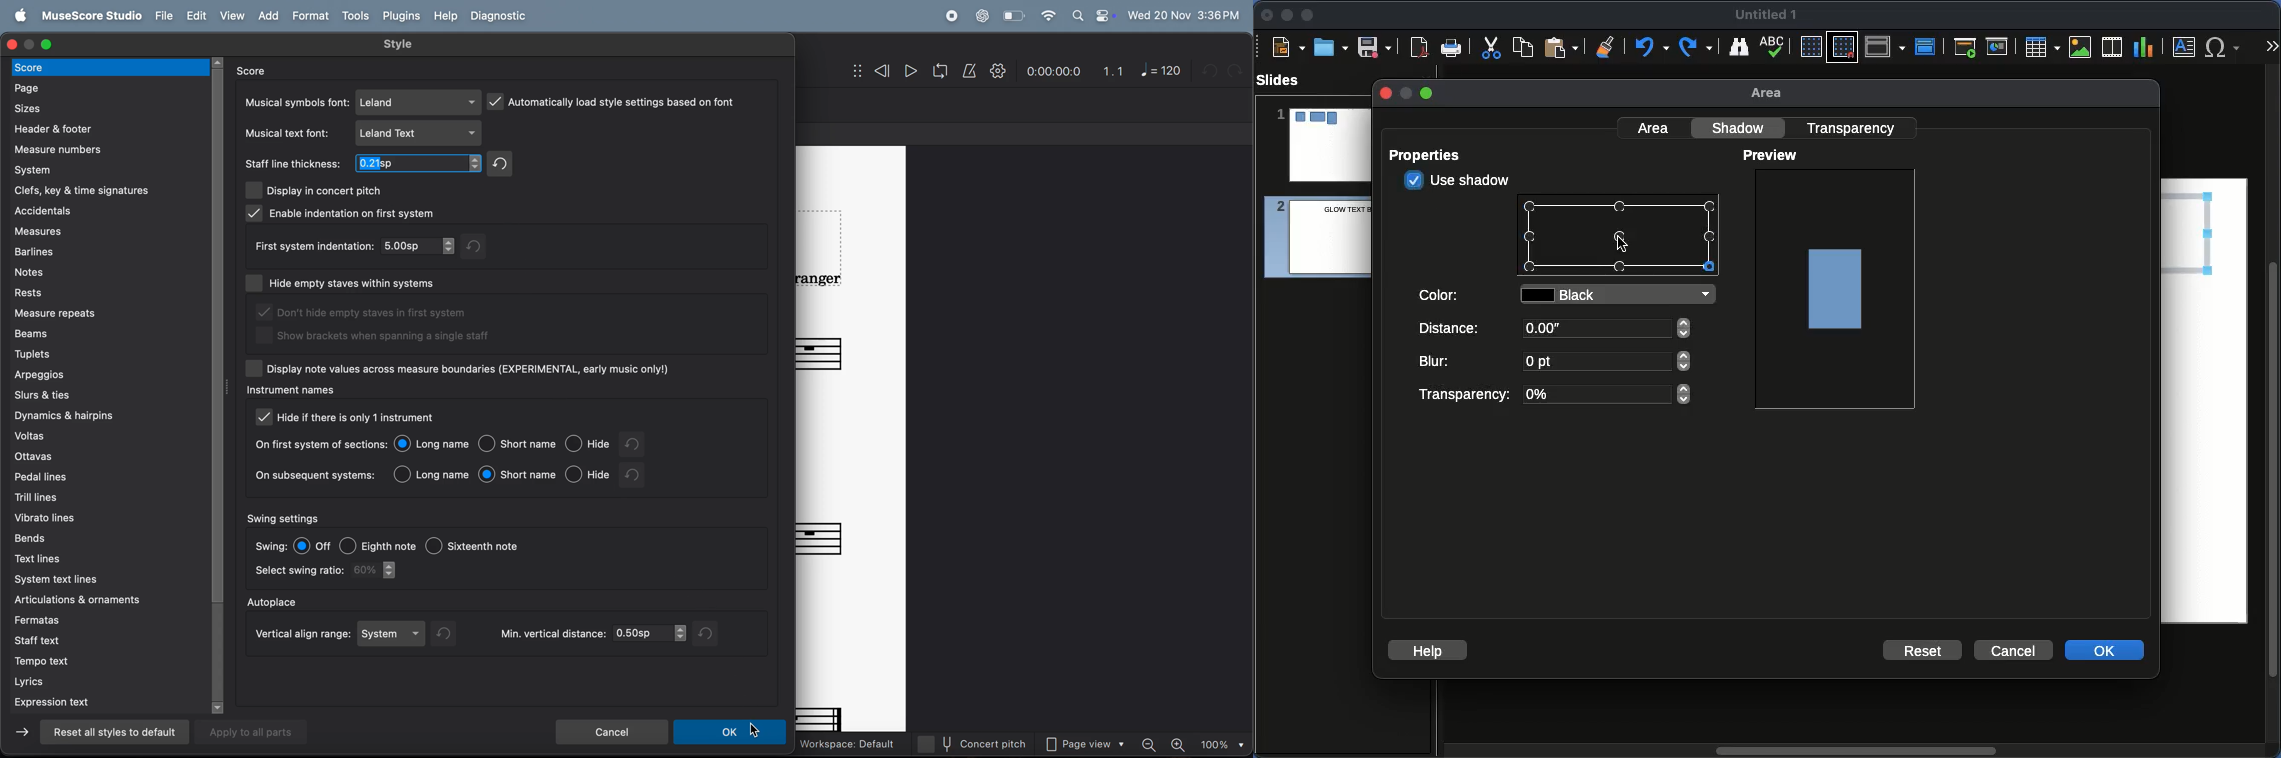 The width and height of the screenshot is (2296, 784). I want to click on Transparency, so click(1552, 395).